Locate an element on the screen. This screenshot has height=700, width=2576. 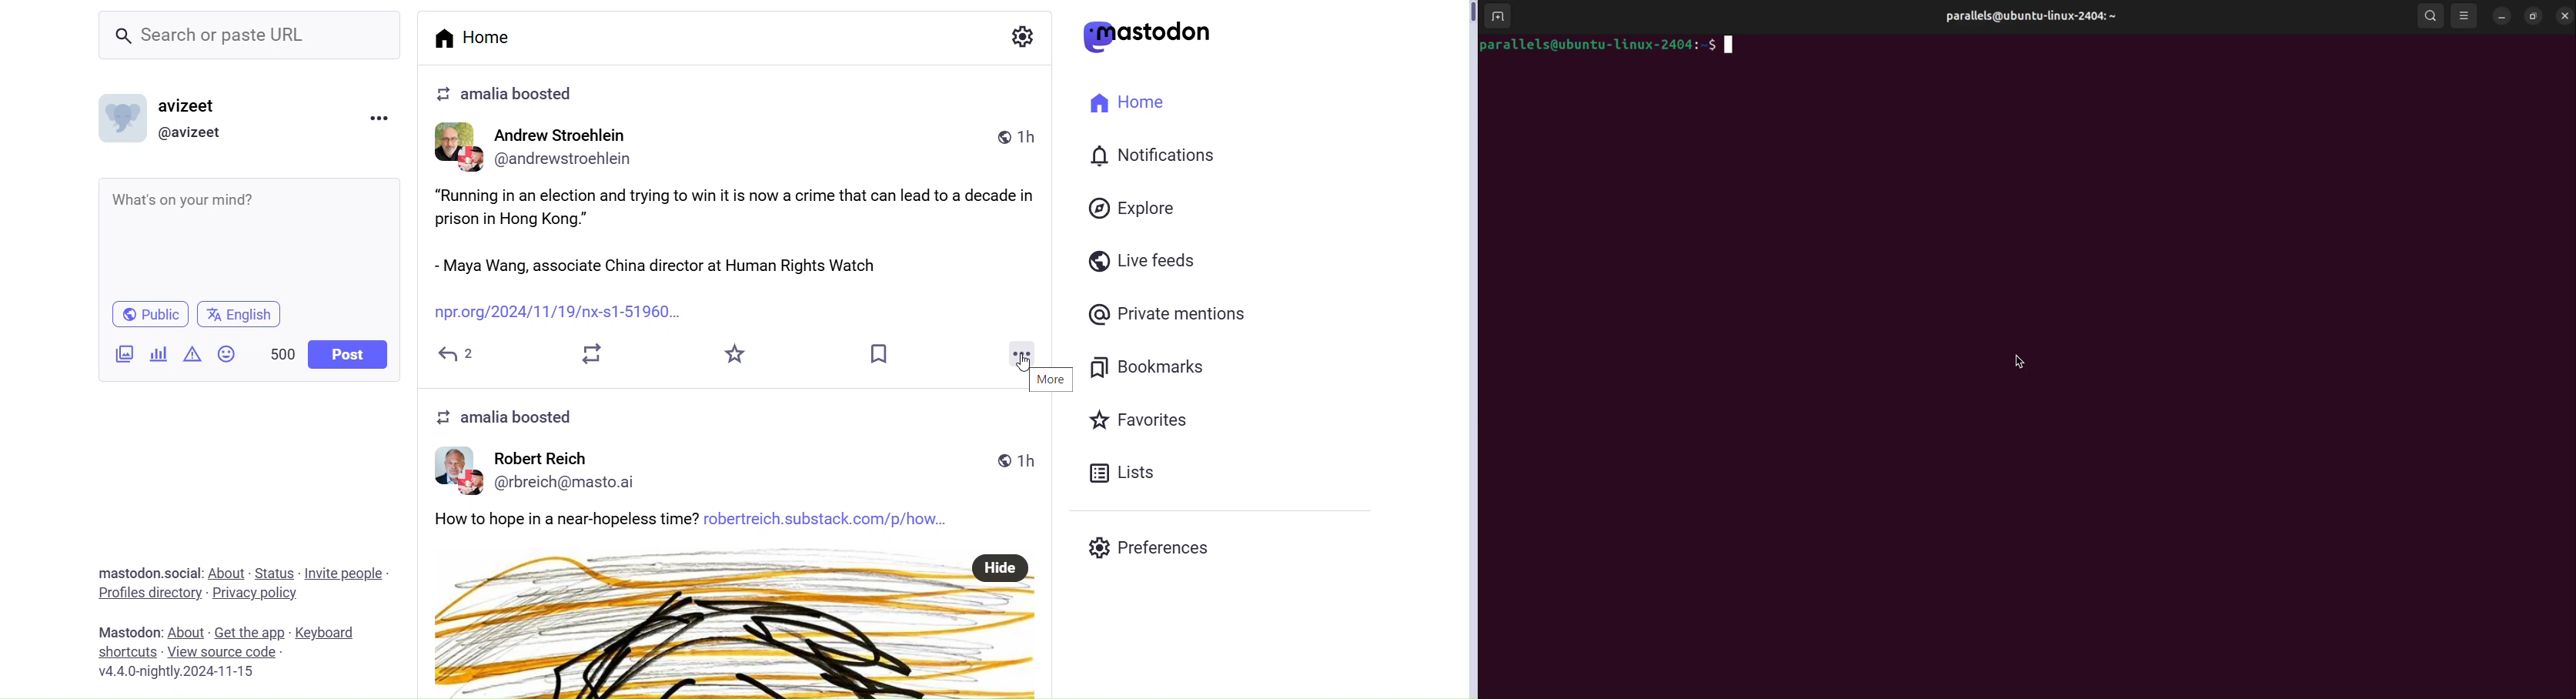
Time Posted is located at coordinates (1017, 457).